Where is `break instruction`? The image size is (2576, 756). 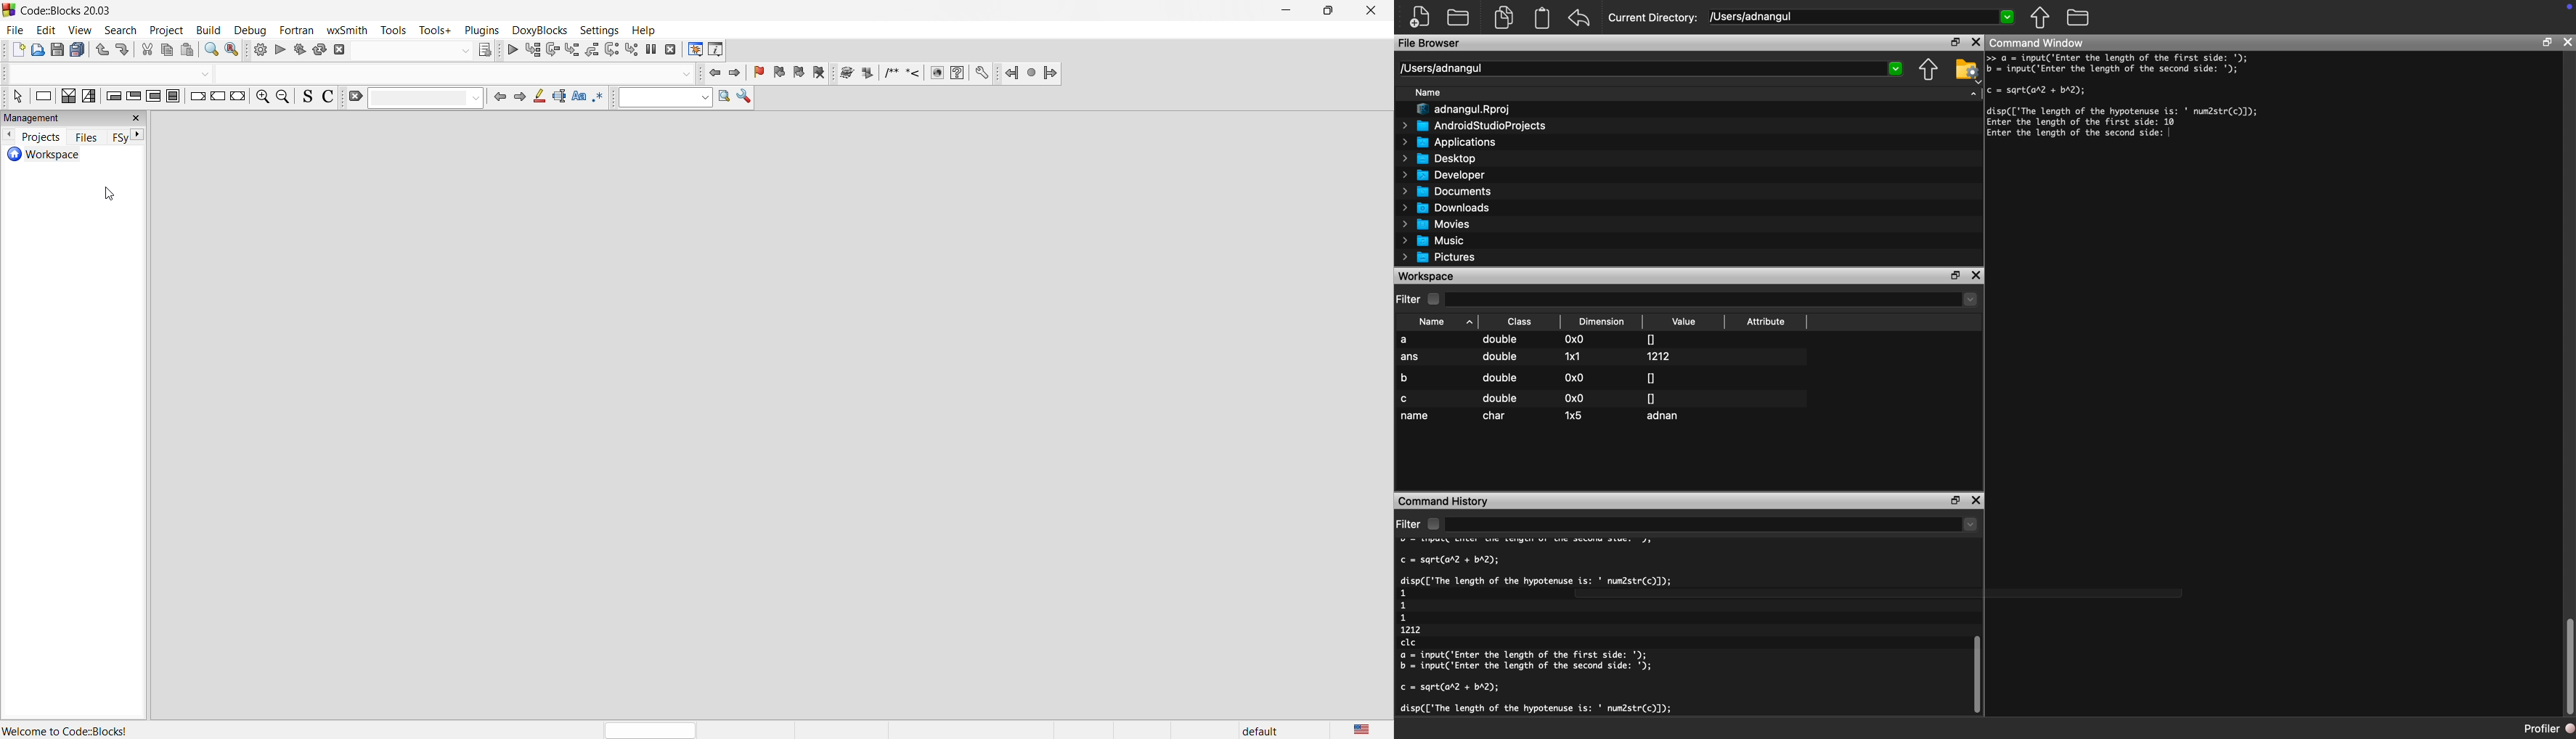
break instruction is located at coordinates (196, 99).